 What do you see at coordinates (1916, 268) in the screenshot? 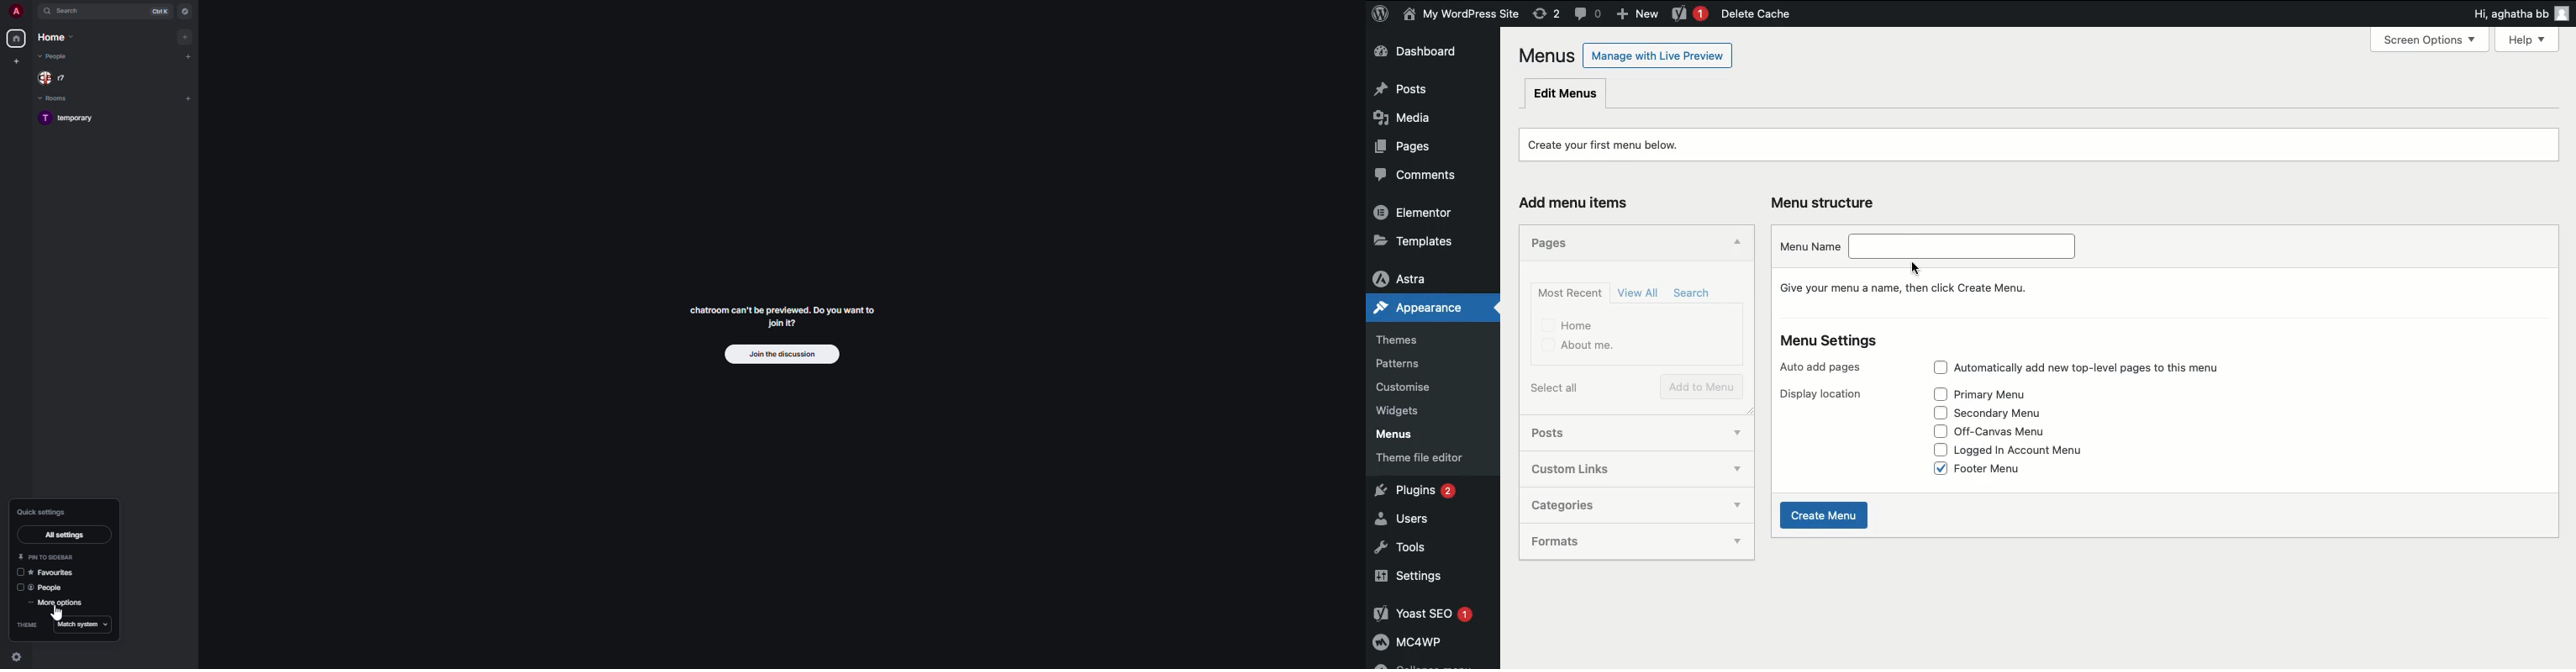
I see `cursor` at bounding box center [1916, 268].